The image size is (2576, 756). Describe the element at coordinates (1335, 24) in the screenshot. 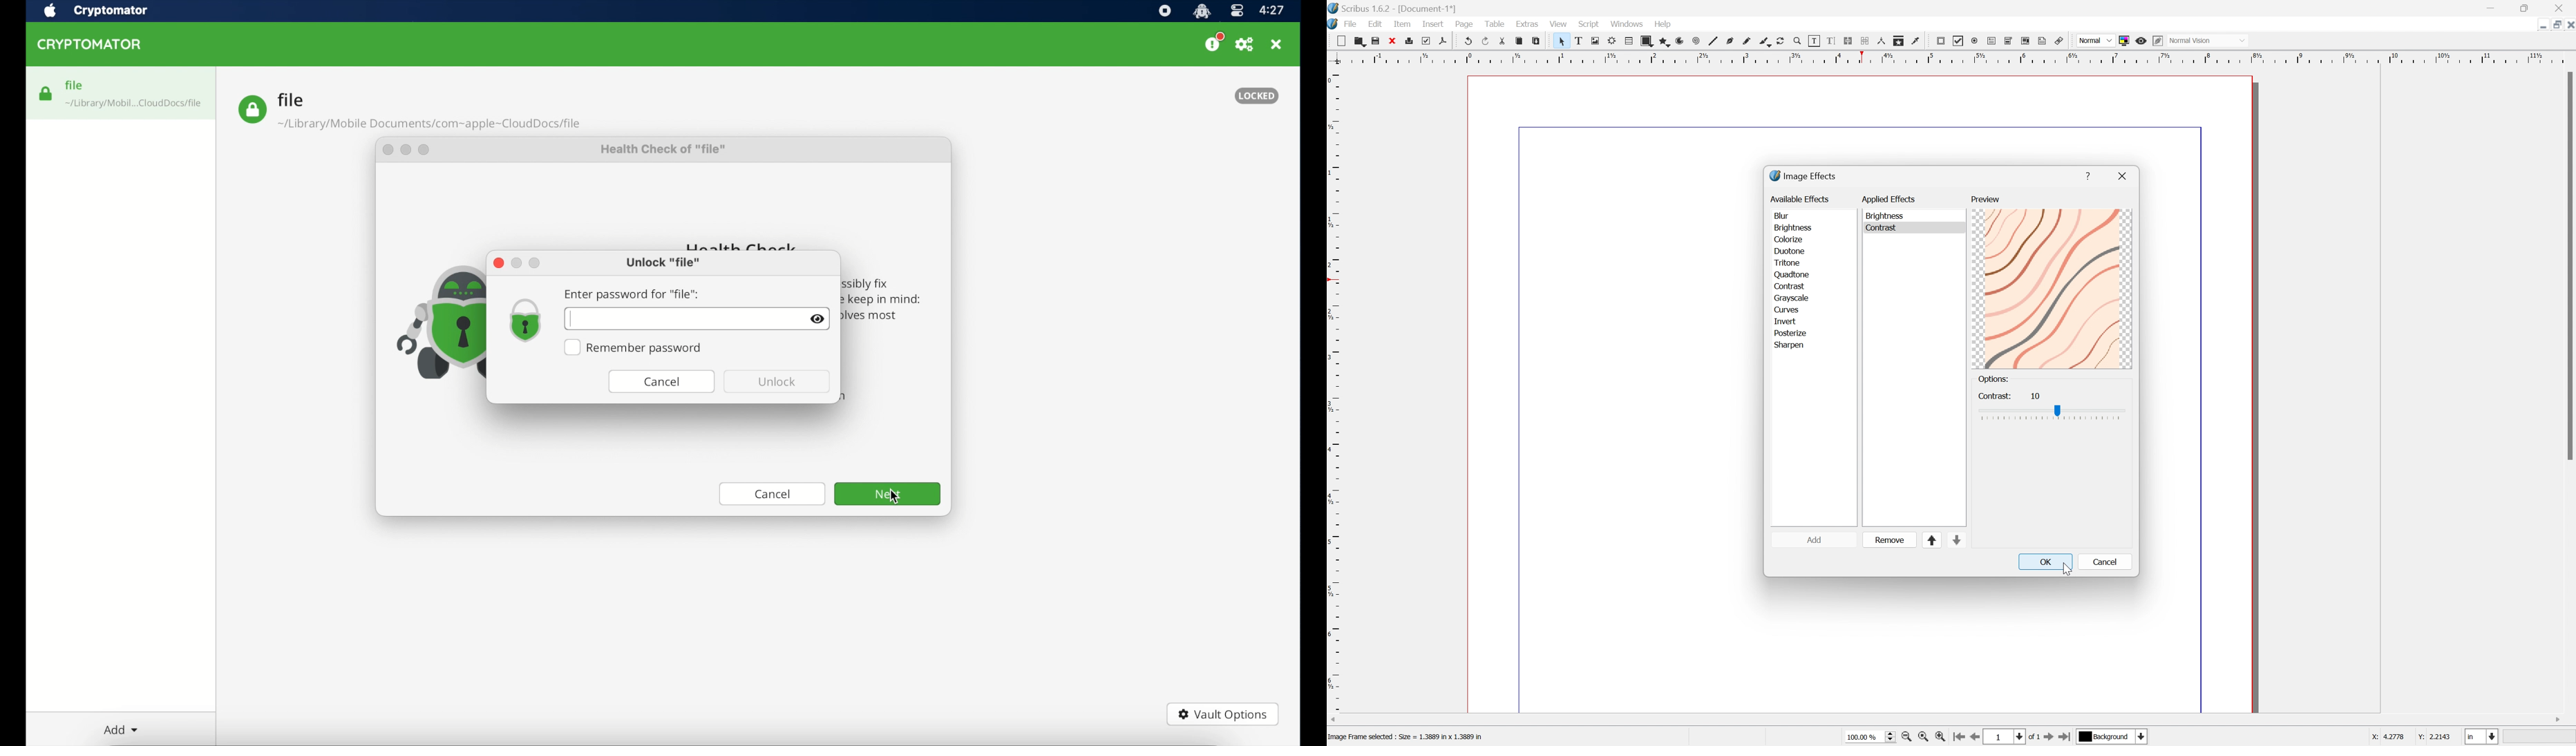

I see `Scribus` at that location.